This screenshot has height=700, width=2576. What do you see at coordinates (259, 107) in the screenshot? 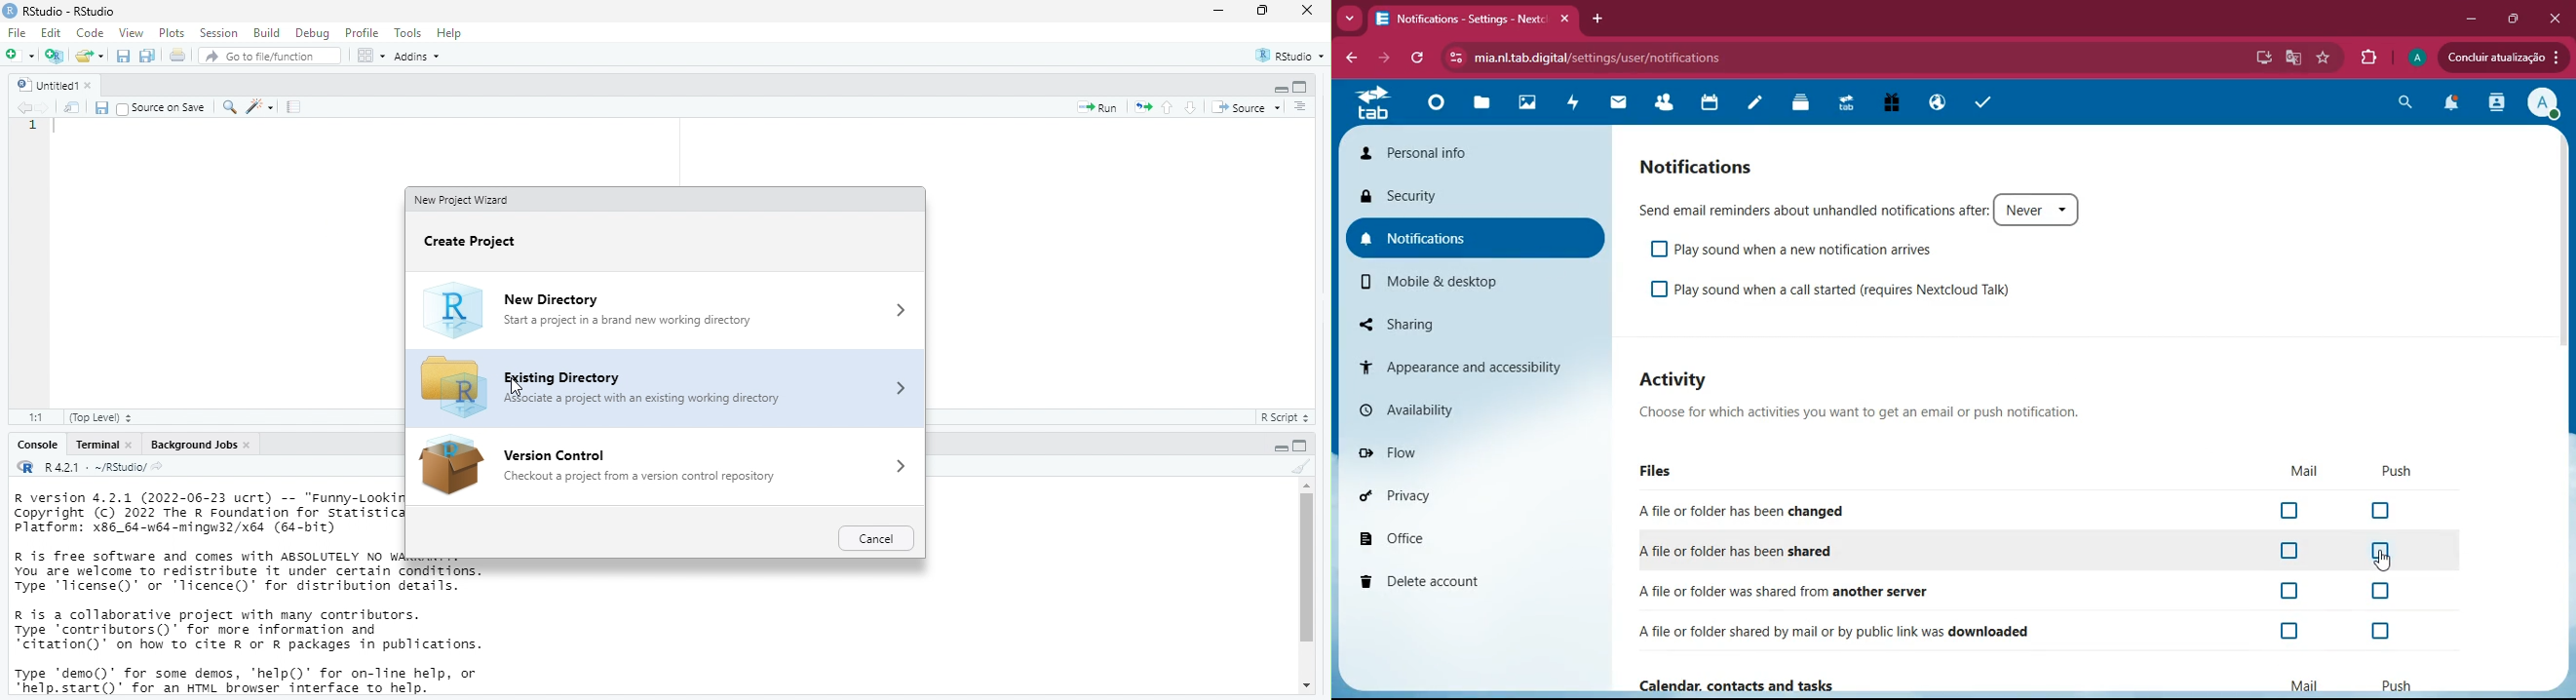
I see `code tools` at bounding box center [259, 107].